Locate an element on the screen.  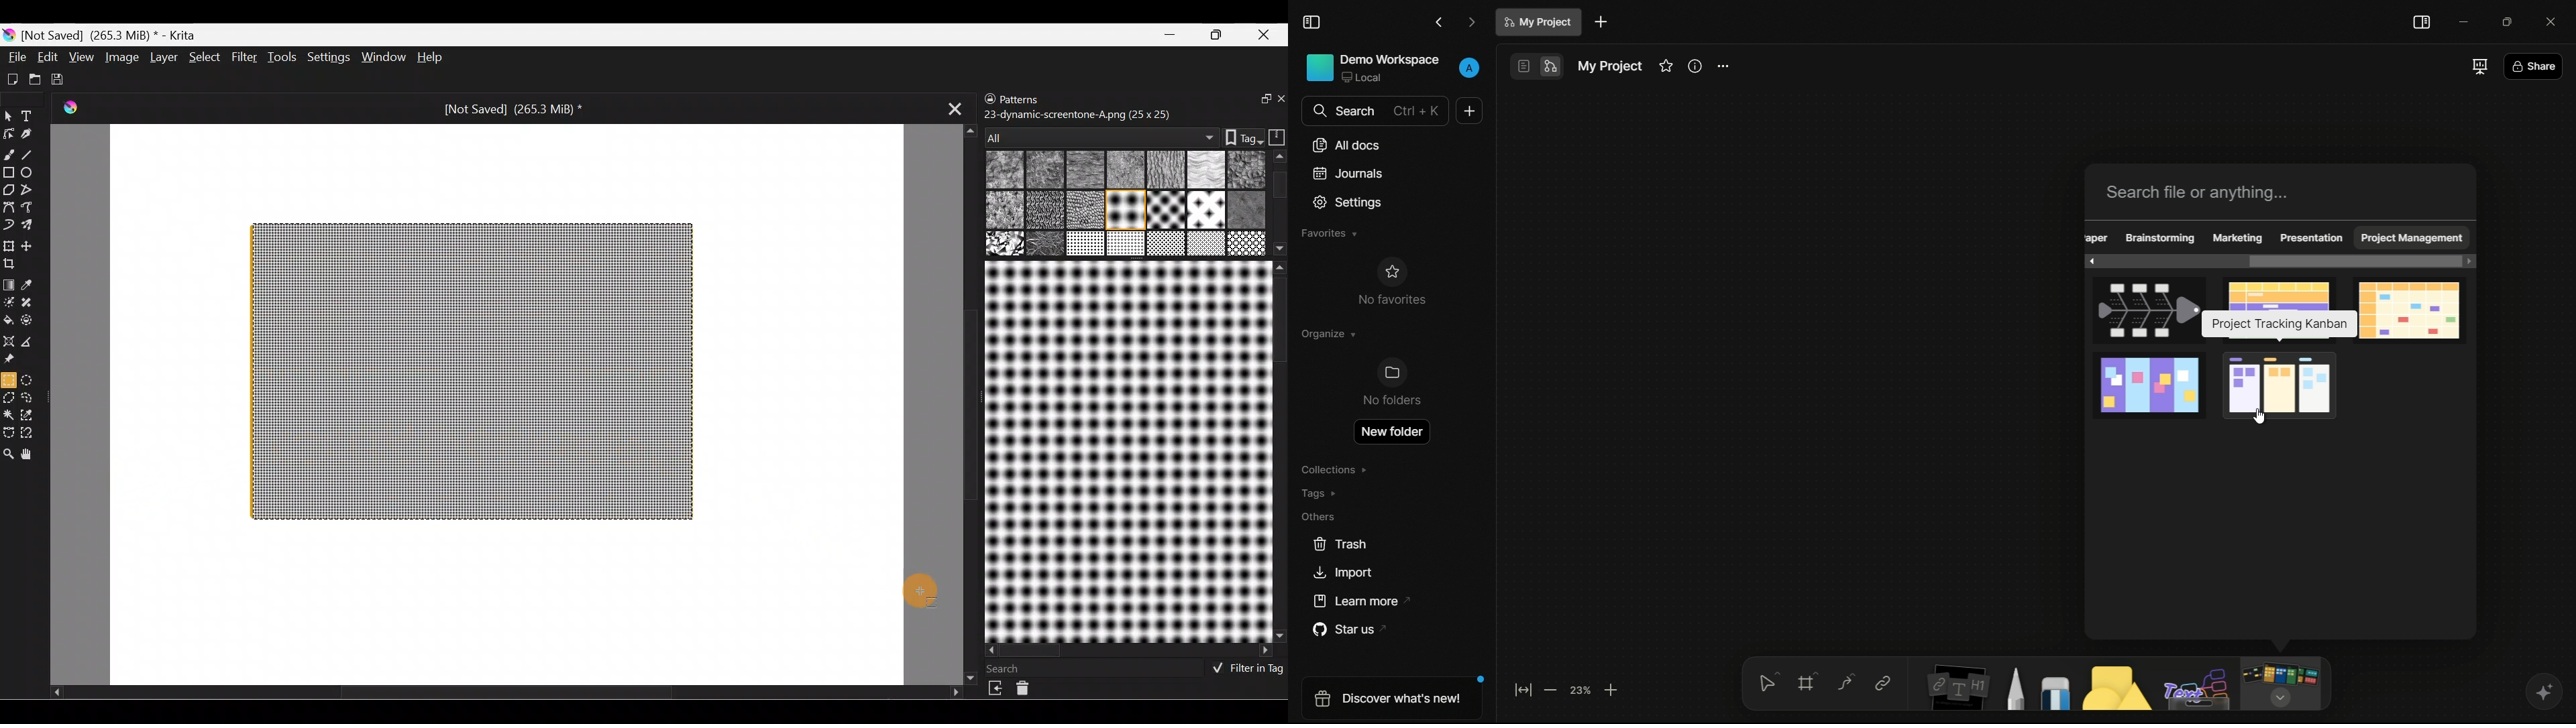
new document is located at coordinates (1601, 22).